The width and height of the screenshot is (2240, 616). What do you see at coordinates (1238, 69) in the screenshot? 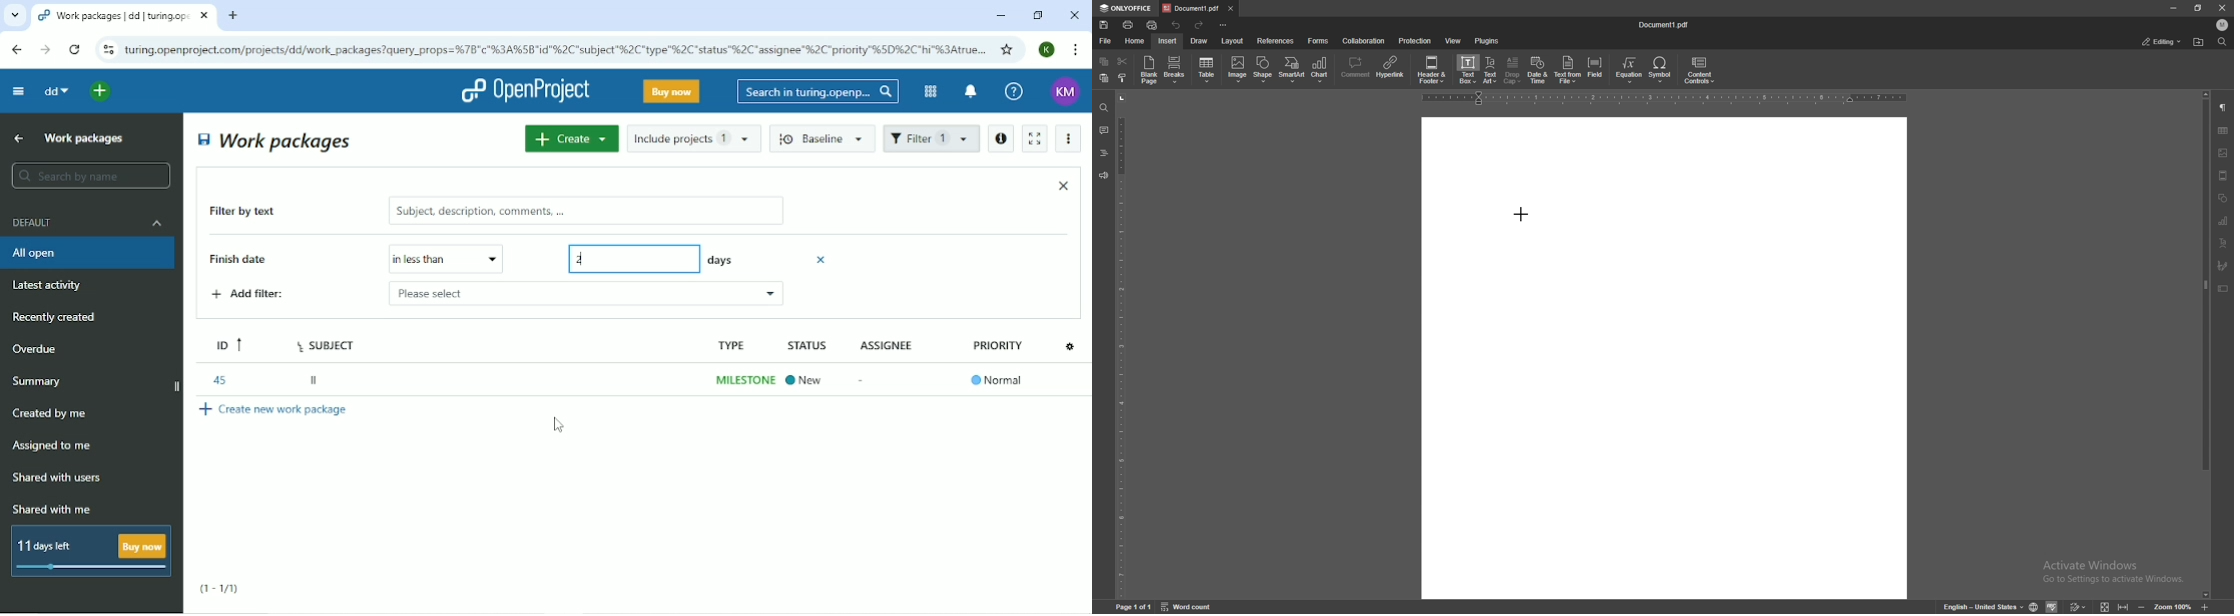
I see `image` at bounding box center [1238, 69].